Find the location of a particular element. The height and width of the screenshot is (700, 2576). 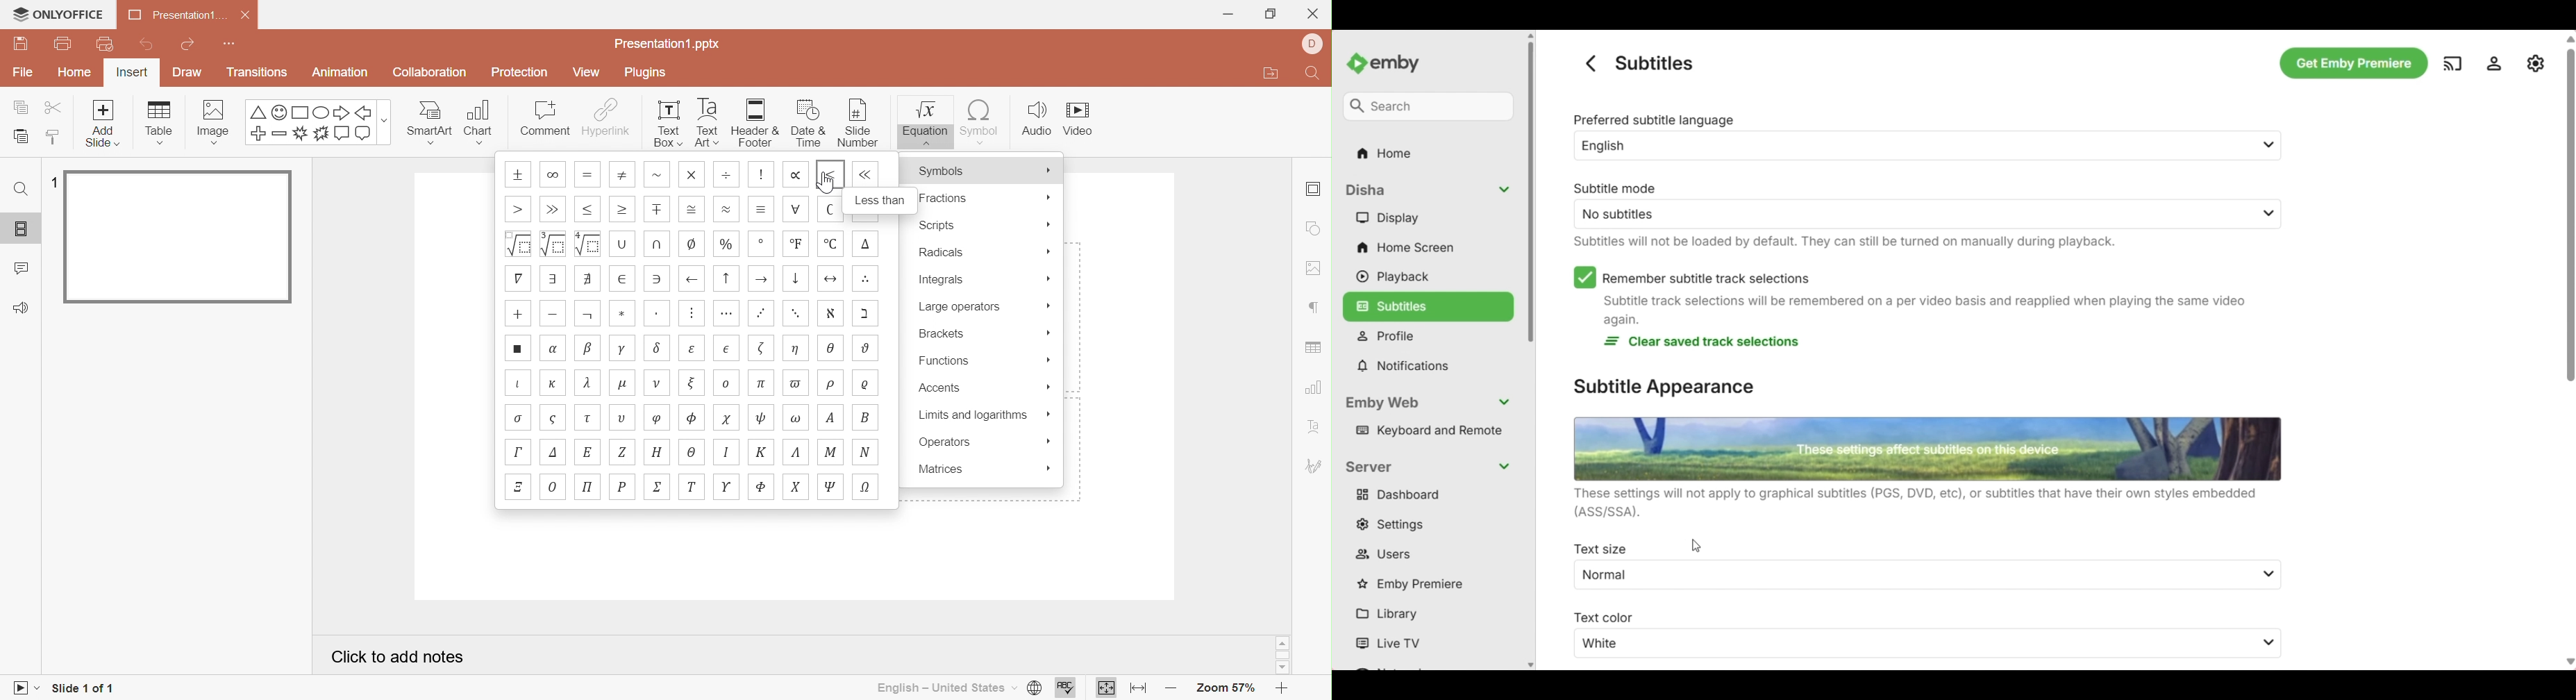

Collapse Disha folder is located at coordinates (1430, 190).